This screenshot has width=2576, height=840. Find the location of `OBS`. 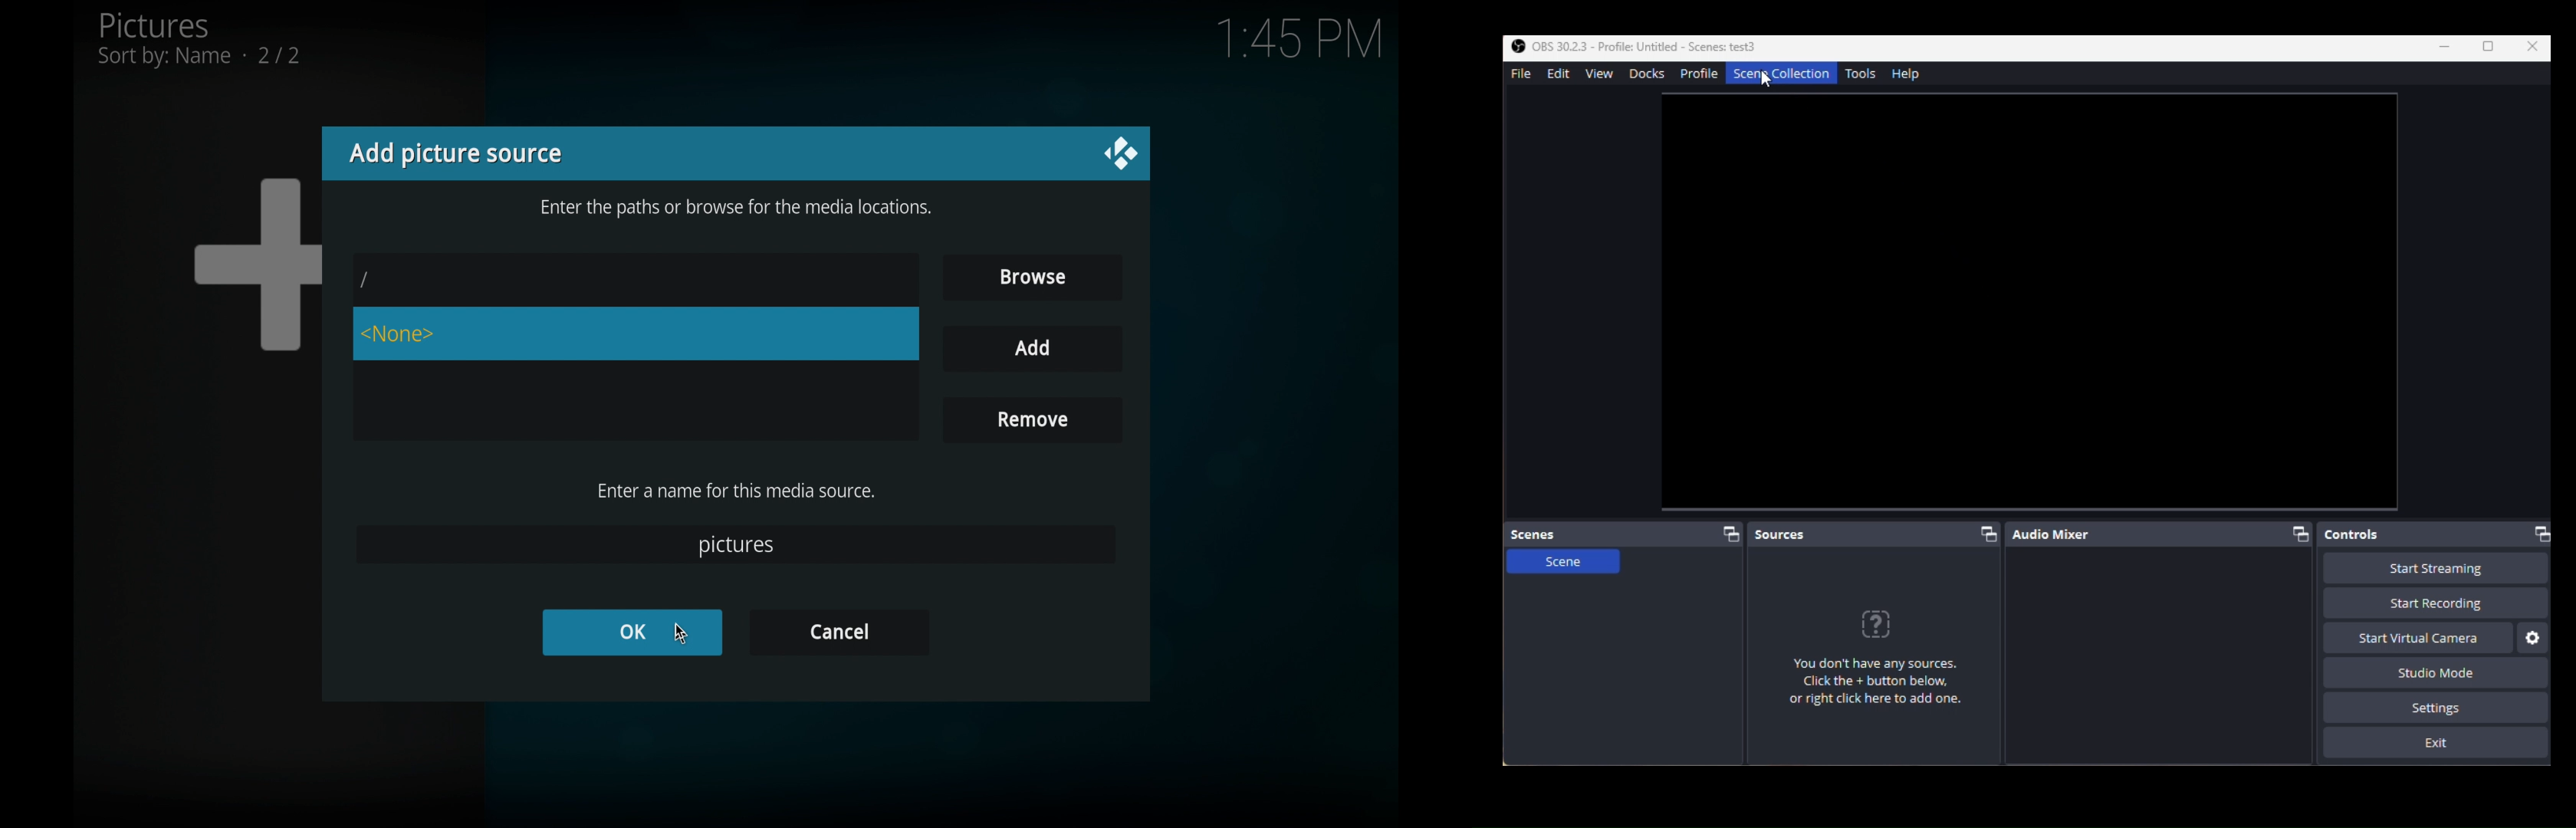

OBS is located at coordinates (1630, 46).